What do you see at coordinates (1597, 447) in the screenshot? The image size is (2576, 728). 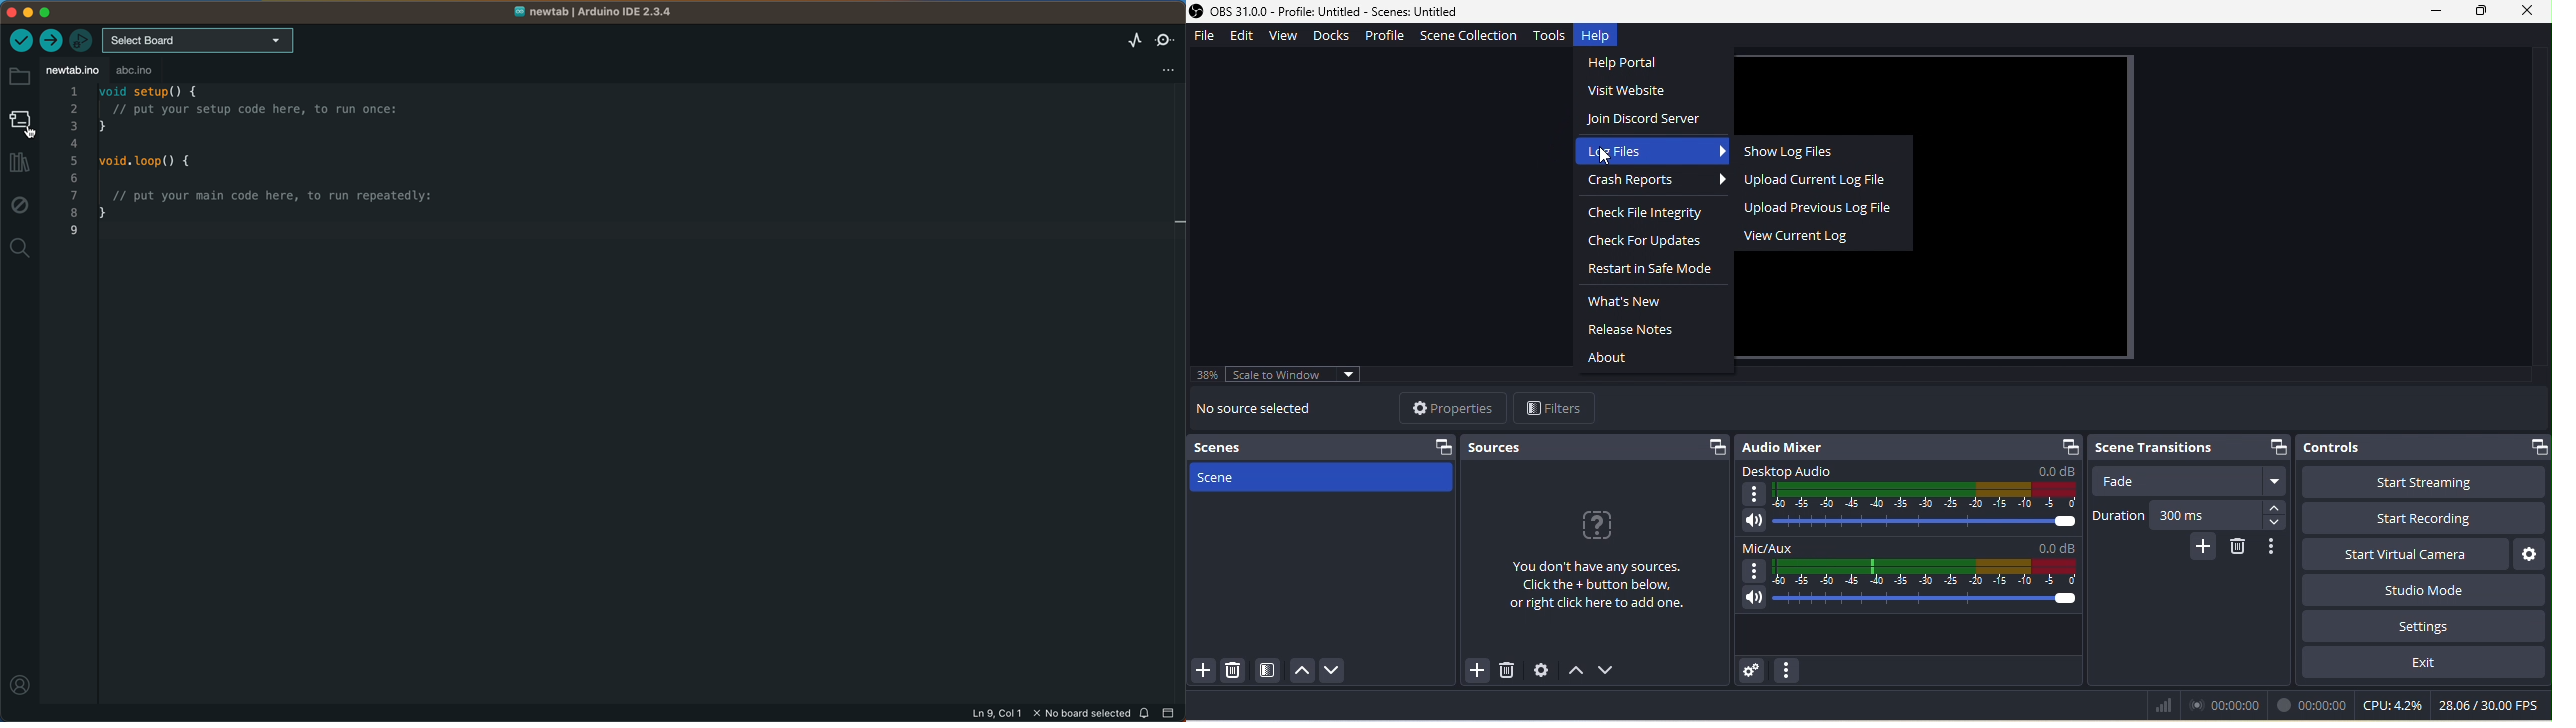 I see `sources` at bounding box center [1597, 447].